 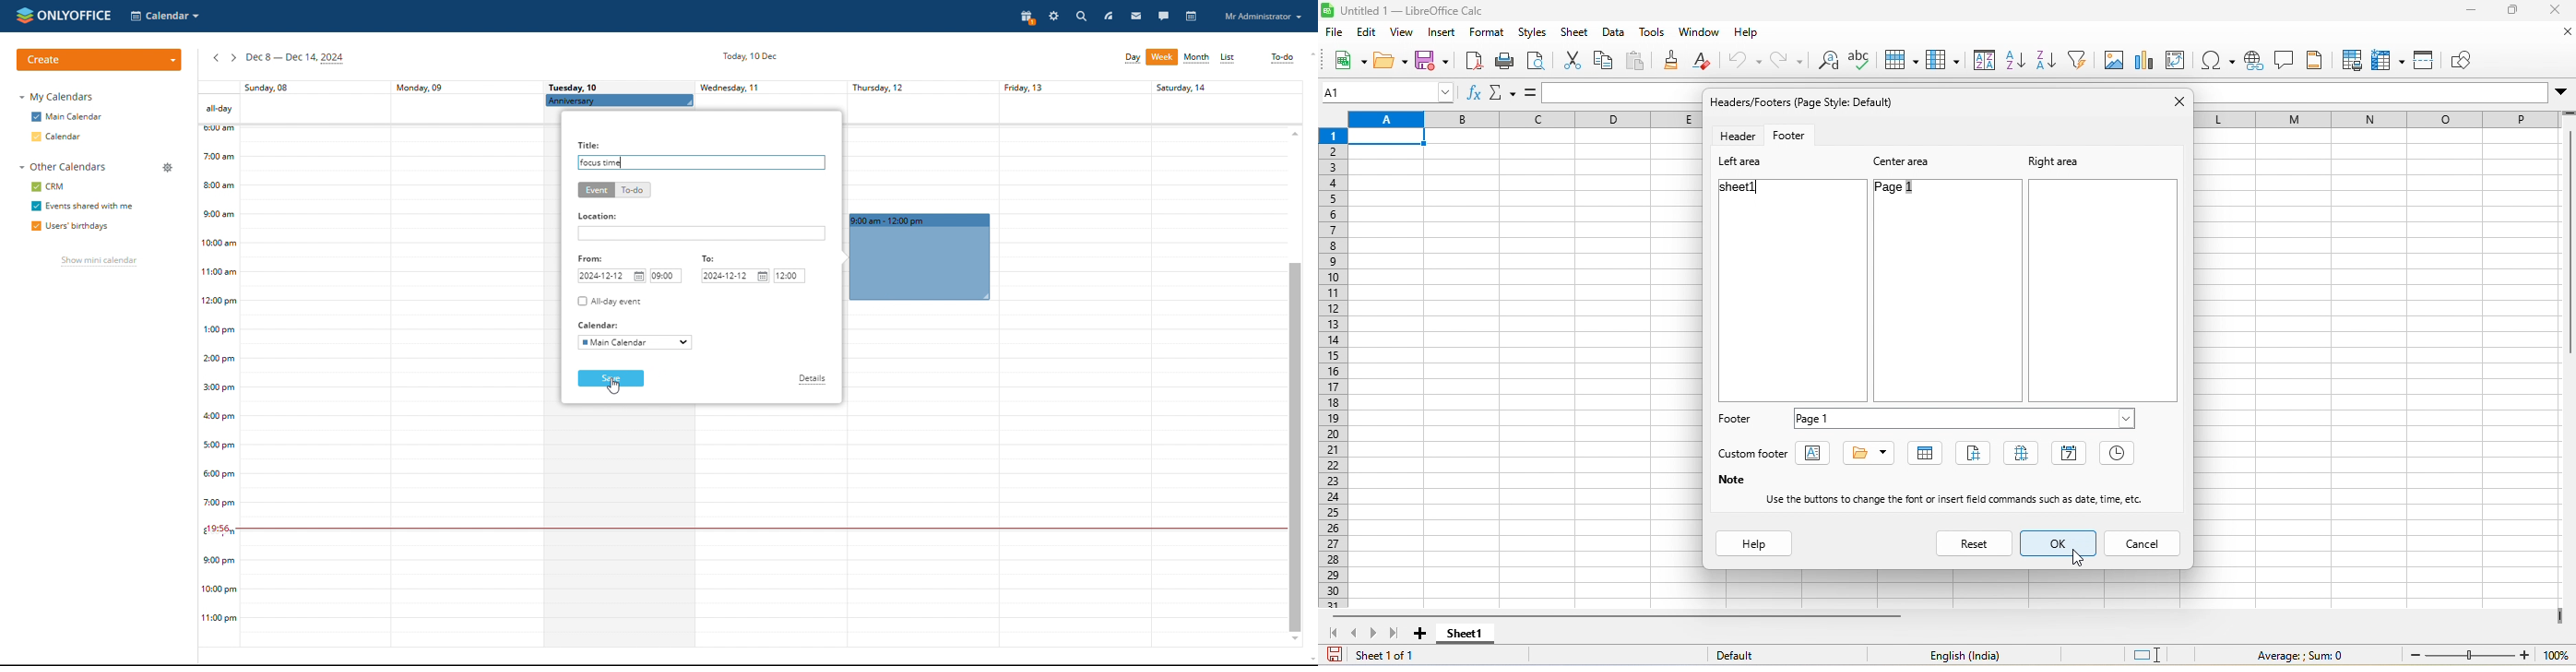 What do you see at coordinates (2314, 59) in the screenshot?
I see `headers and footers` at bounding box center [2314, 59].